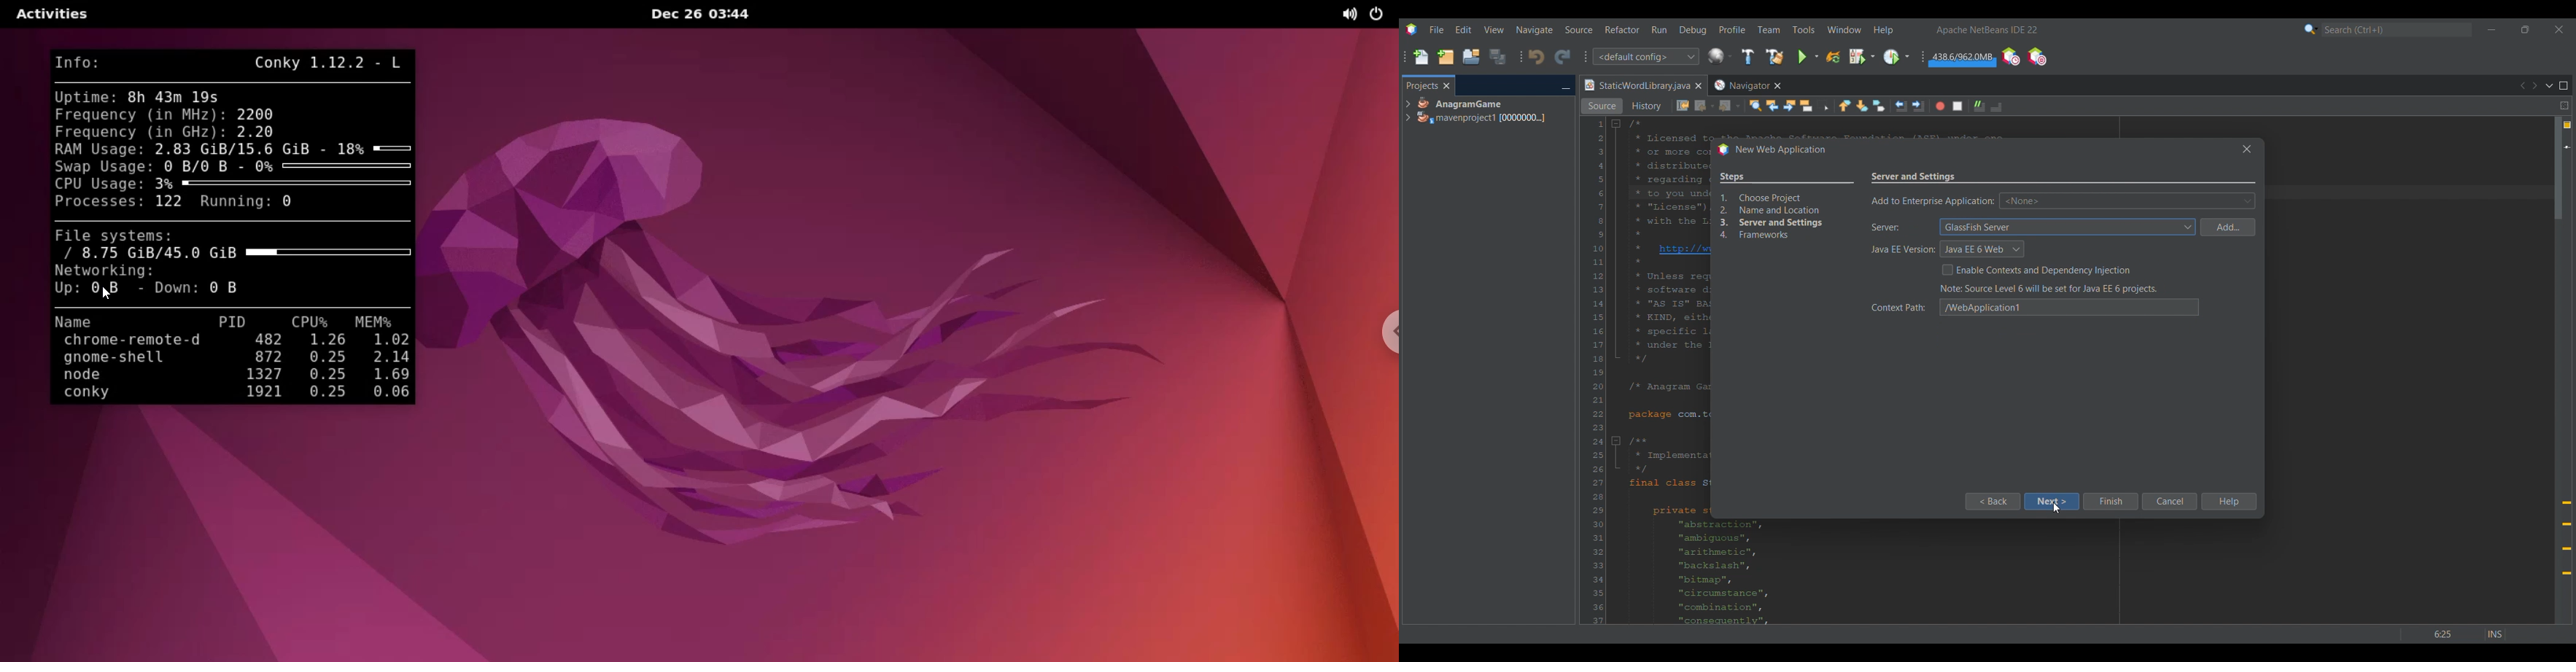 This screenshot has width=2576, height=672. What do you see at coordinates (1732, 29) in the screenshot?
I see `Profile menu` at bounding box center [1732, 29].